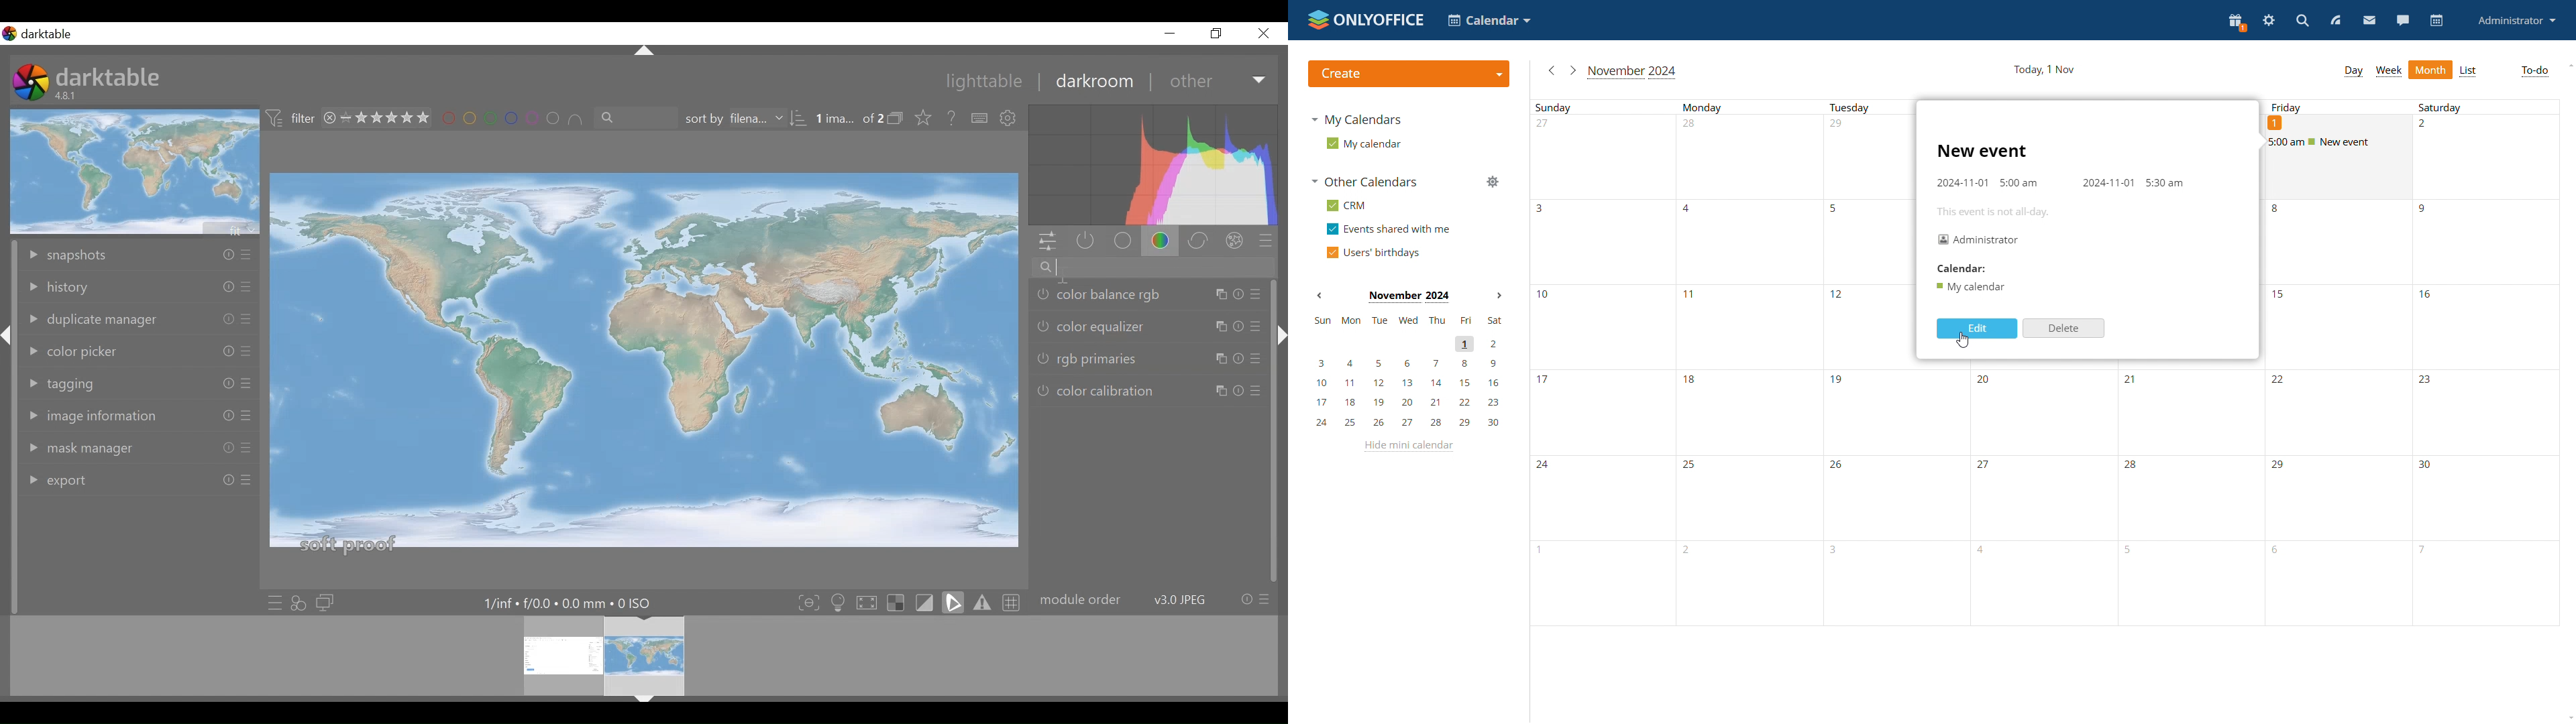 This screenshot has width=2576, height=728. I want to click on , so click(247, 320).